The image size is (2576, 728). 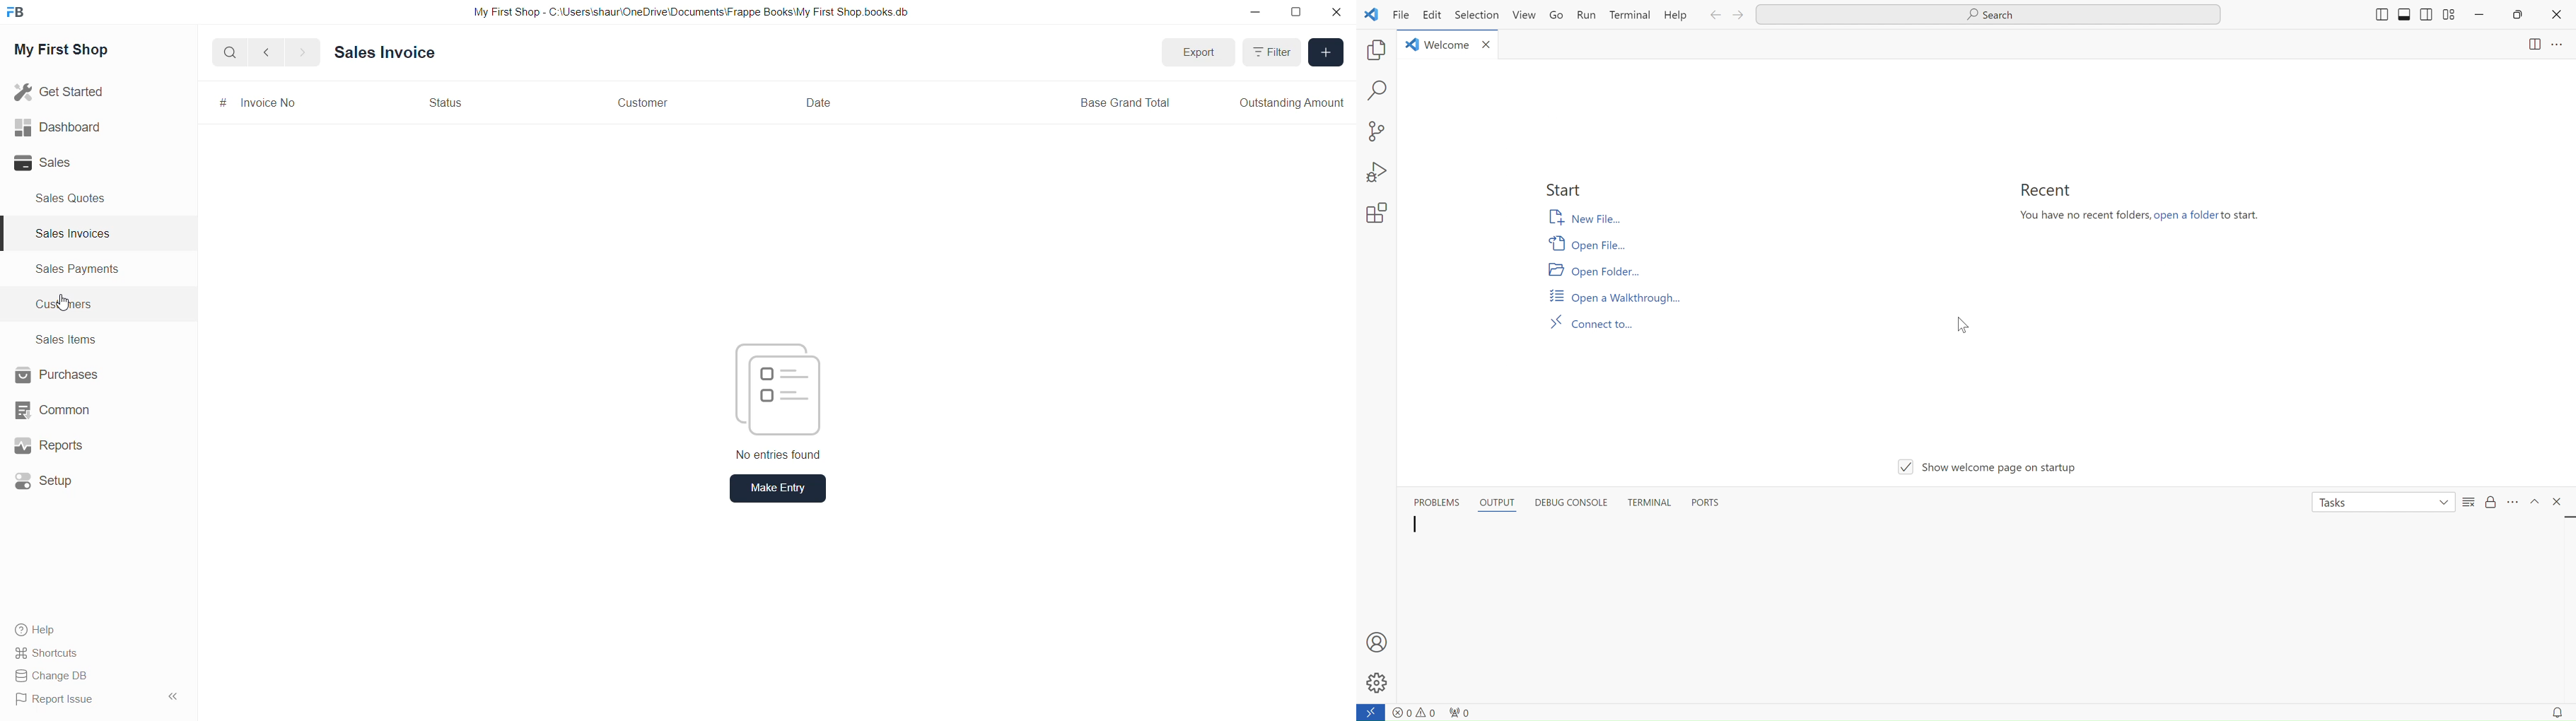 What do you see at coordinates (55, 126) in the screenshot?
I see `Dashboard` at bounding box center [55, 126].